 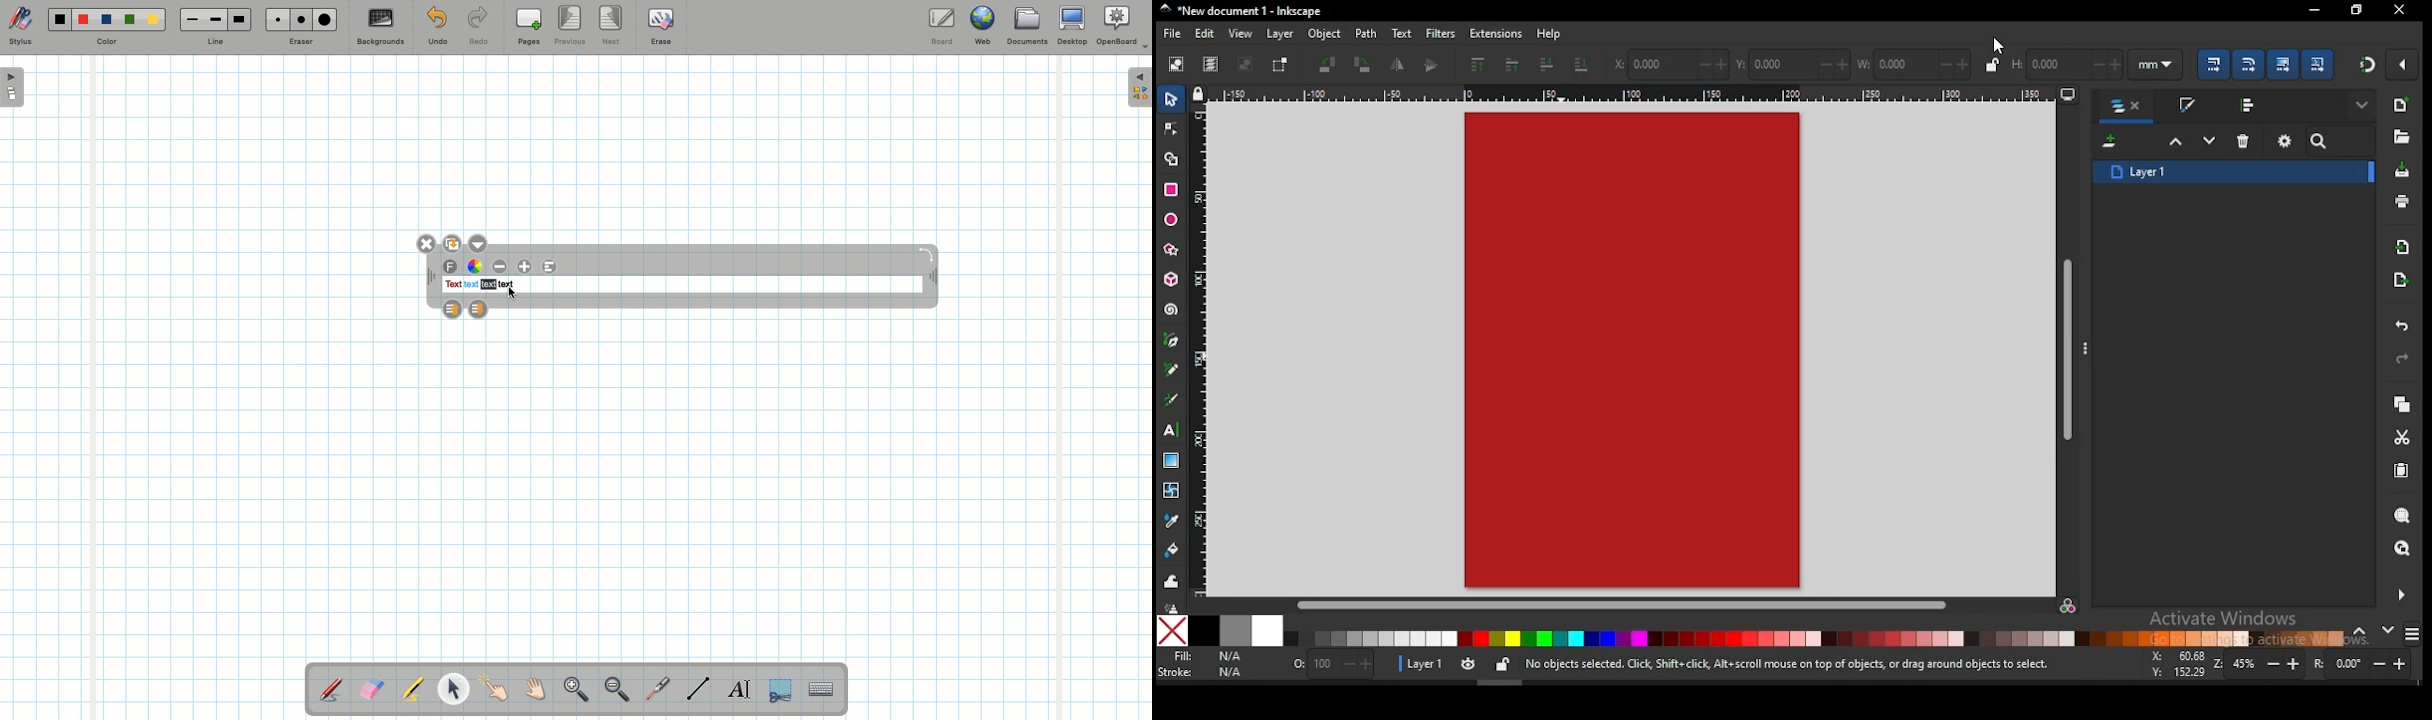 I want to click on Pointer, so click(x=494, y=689).